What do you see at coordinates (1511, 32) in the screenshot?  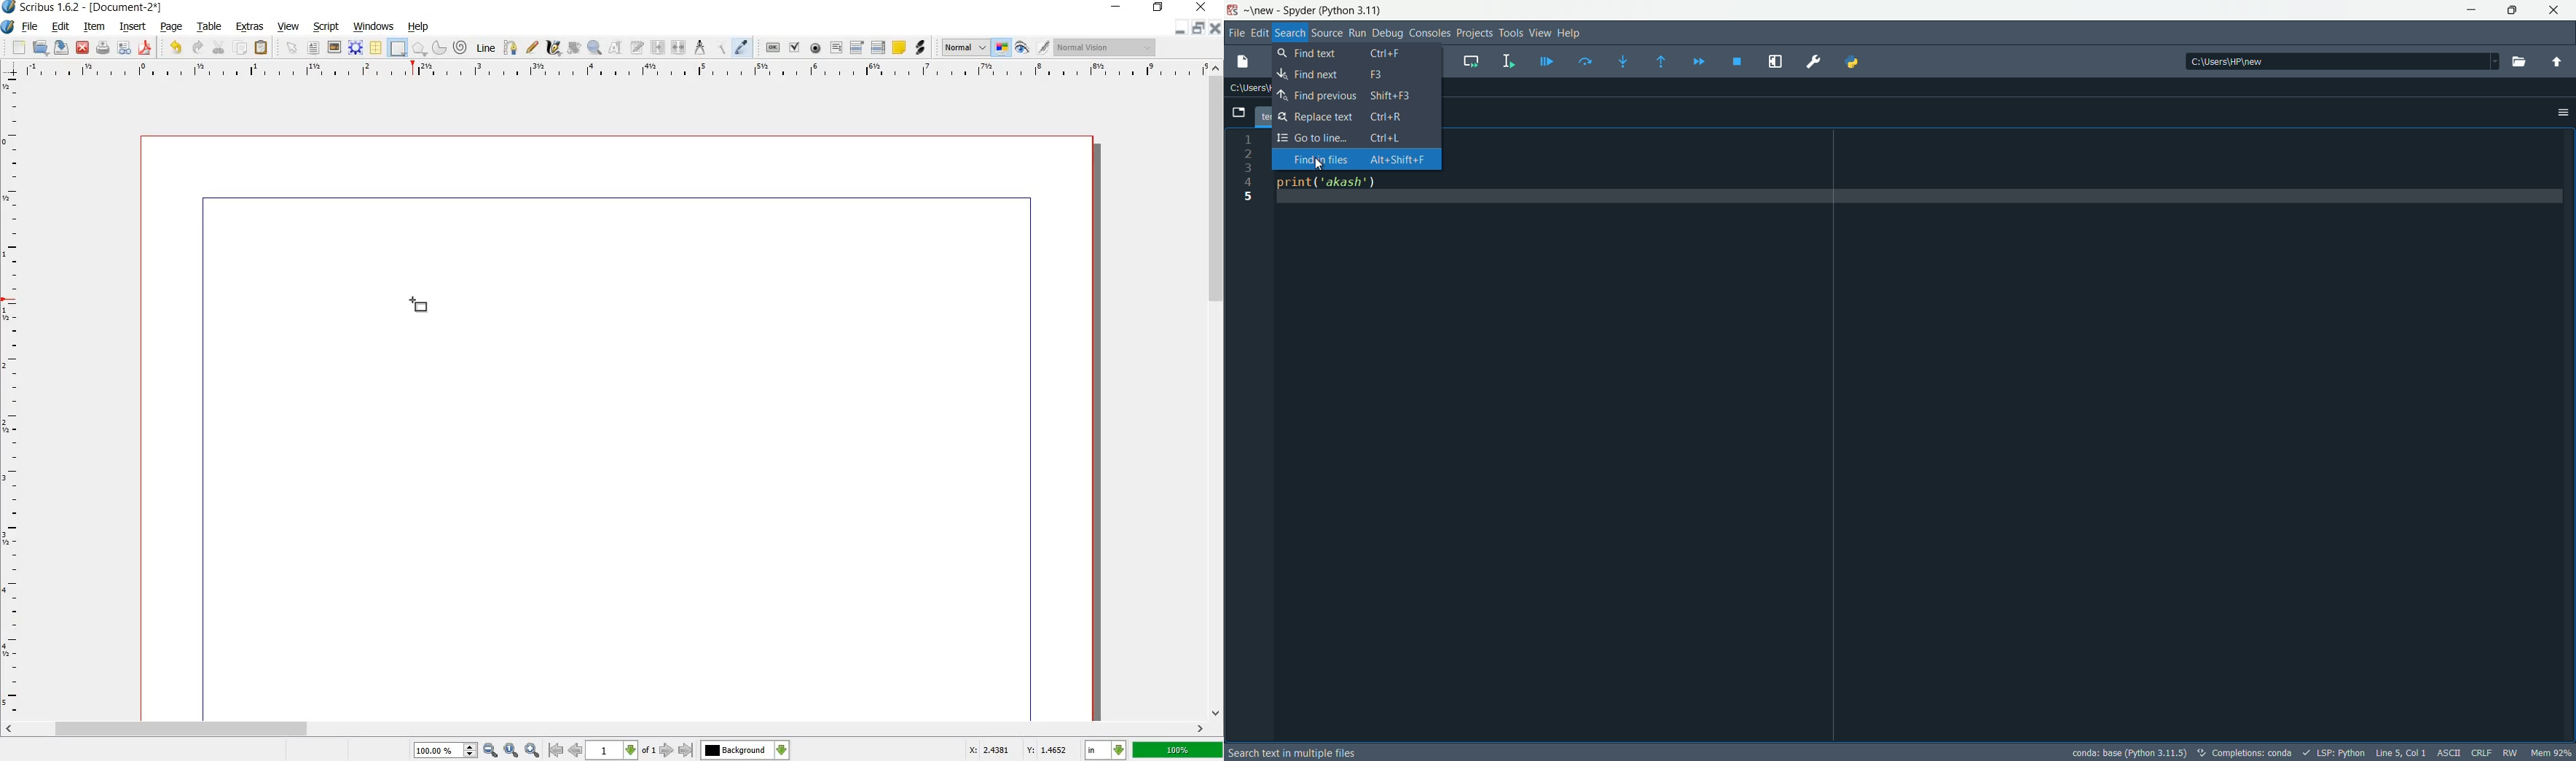 I see `Tools Menu` at bounding box center [1511, 32].